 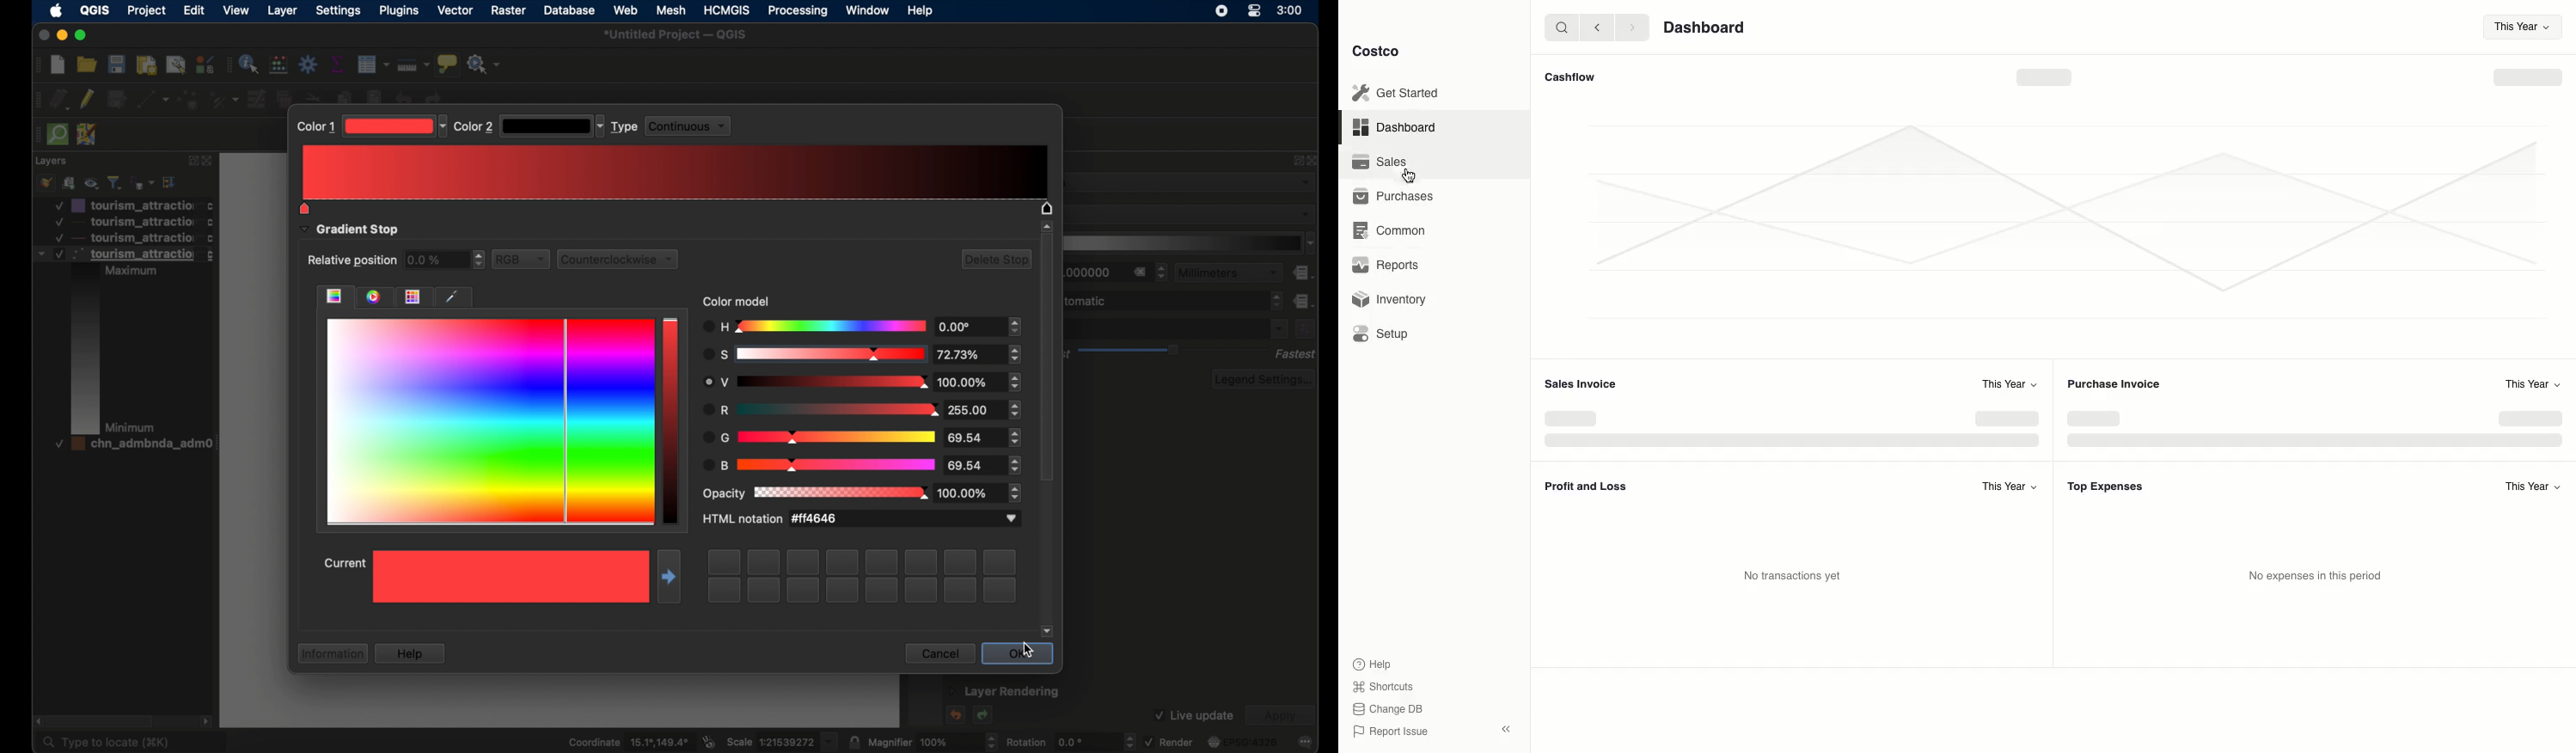 I want to click on Inventory, so click(x=1388, y=298).